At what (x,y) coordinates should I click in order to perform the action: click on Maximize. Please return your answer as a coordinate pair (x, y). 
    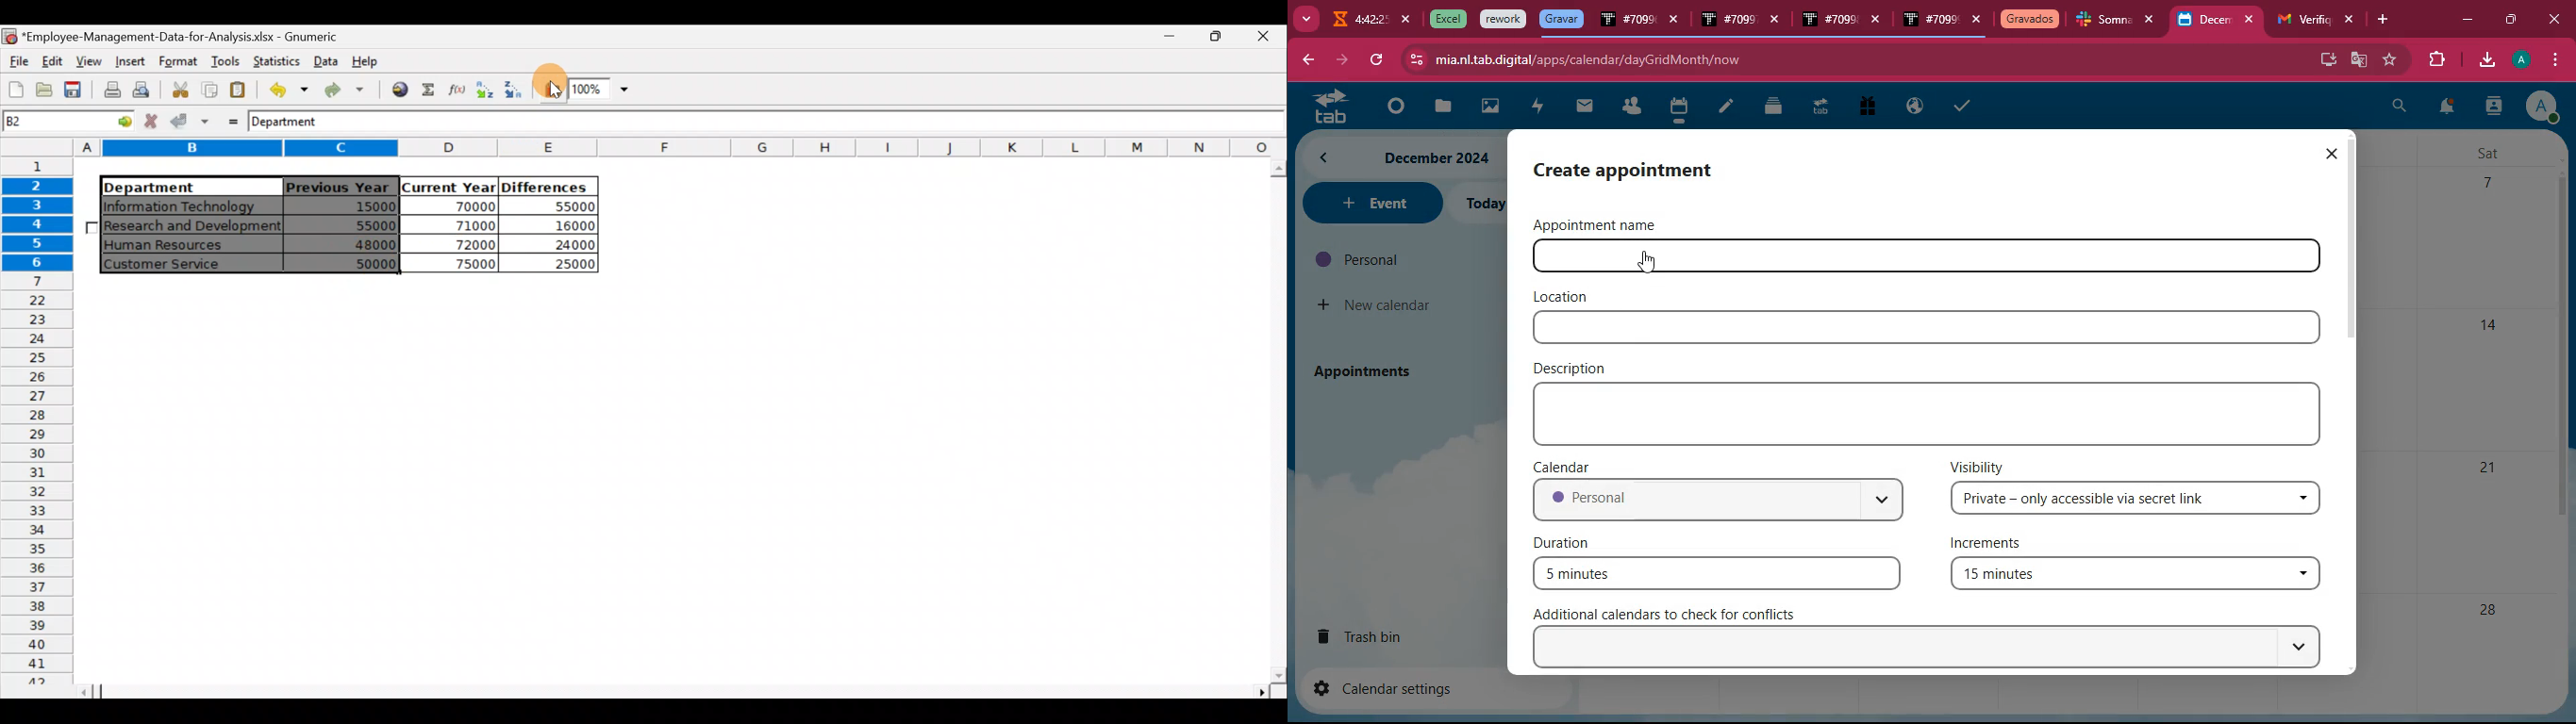
    Looking at the image, I should click on (1174, 38).